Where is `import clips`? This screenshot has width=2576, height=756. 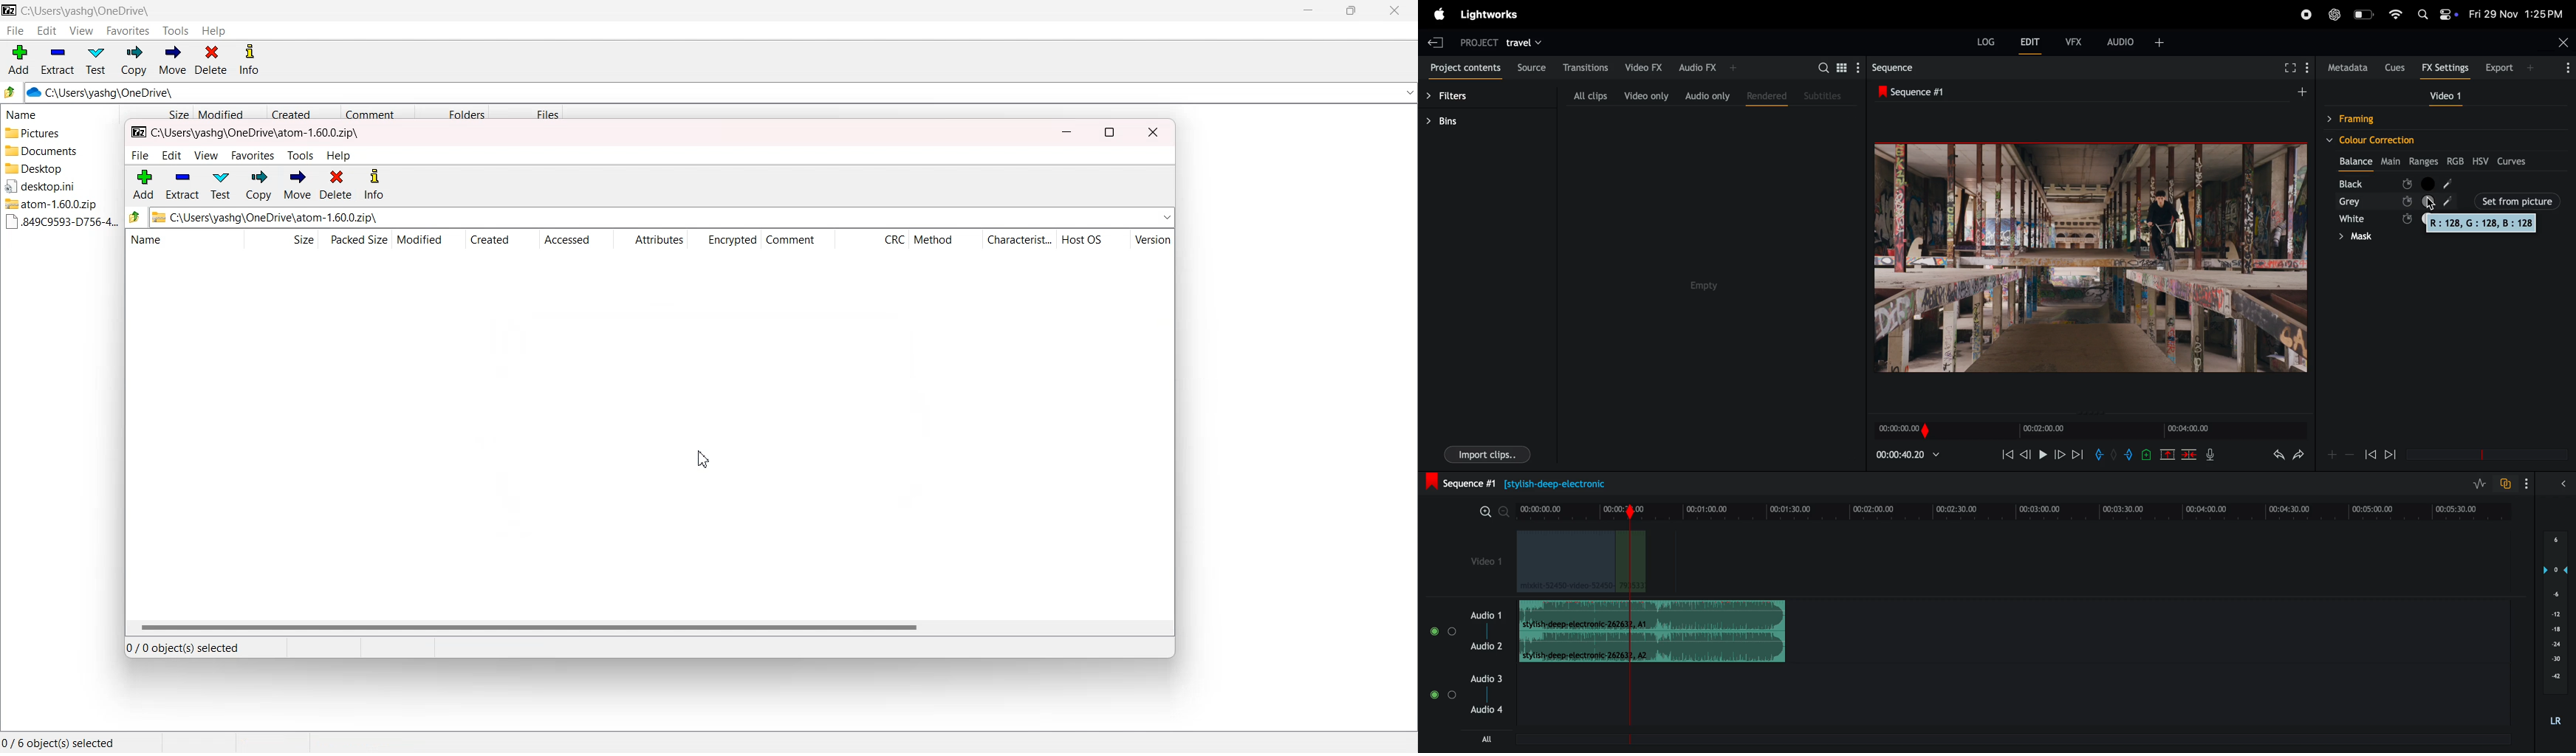 import clips is located at coordinates (1488, 454).